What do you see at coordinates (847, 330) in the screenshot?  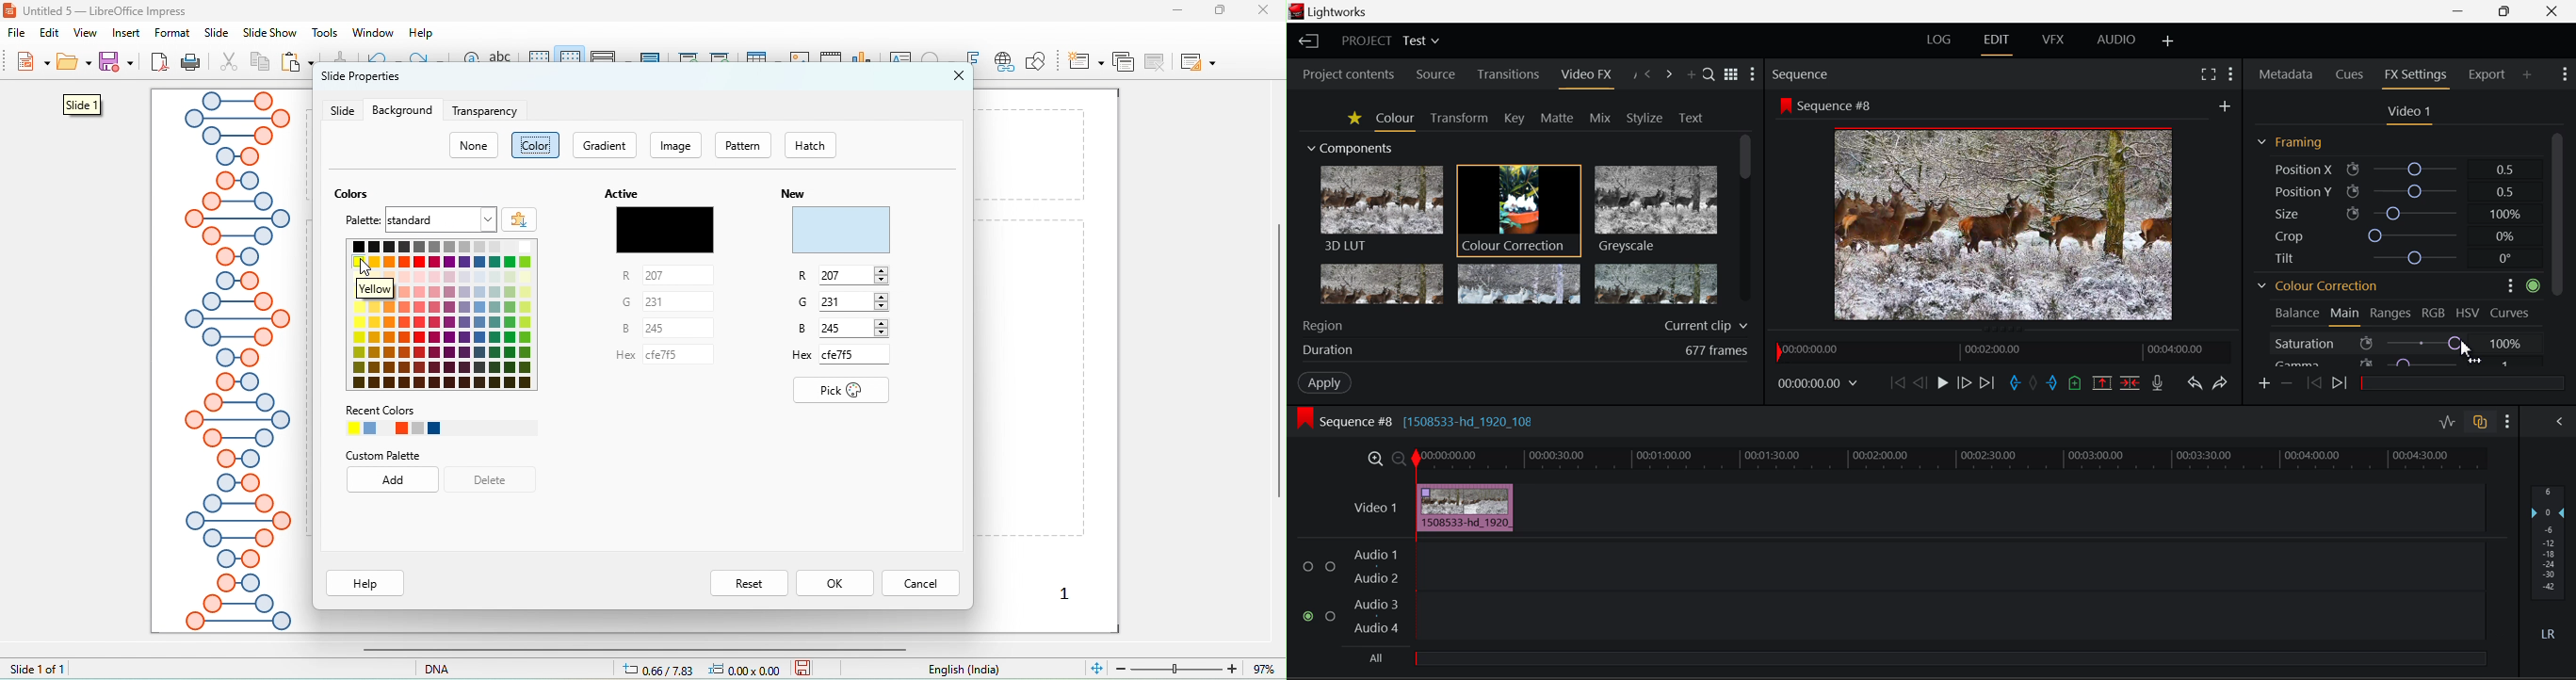 I see `B` at bounding box center [847, 330].